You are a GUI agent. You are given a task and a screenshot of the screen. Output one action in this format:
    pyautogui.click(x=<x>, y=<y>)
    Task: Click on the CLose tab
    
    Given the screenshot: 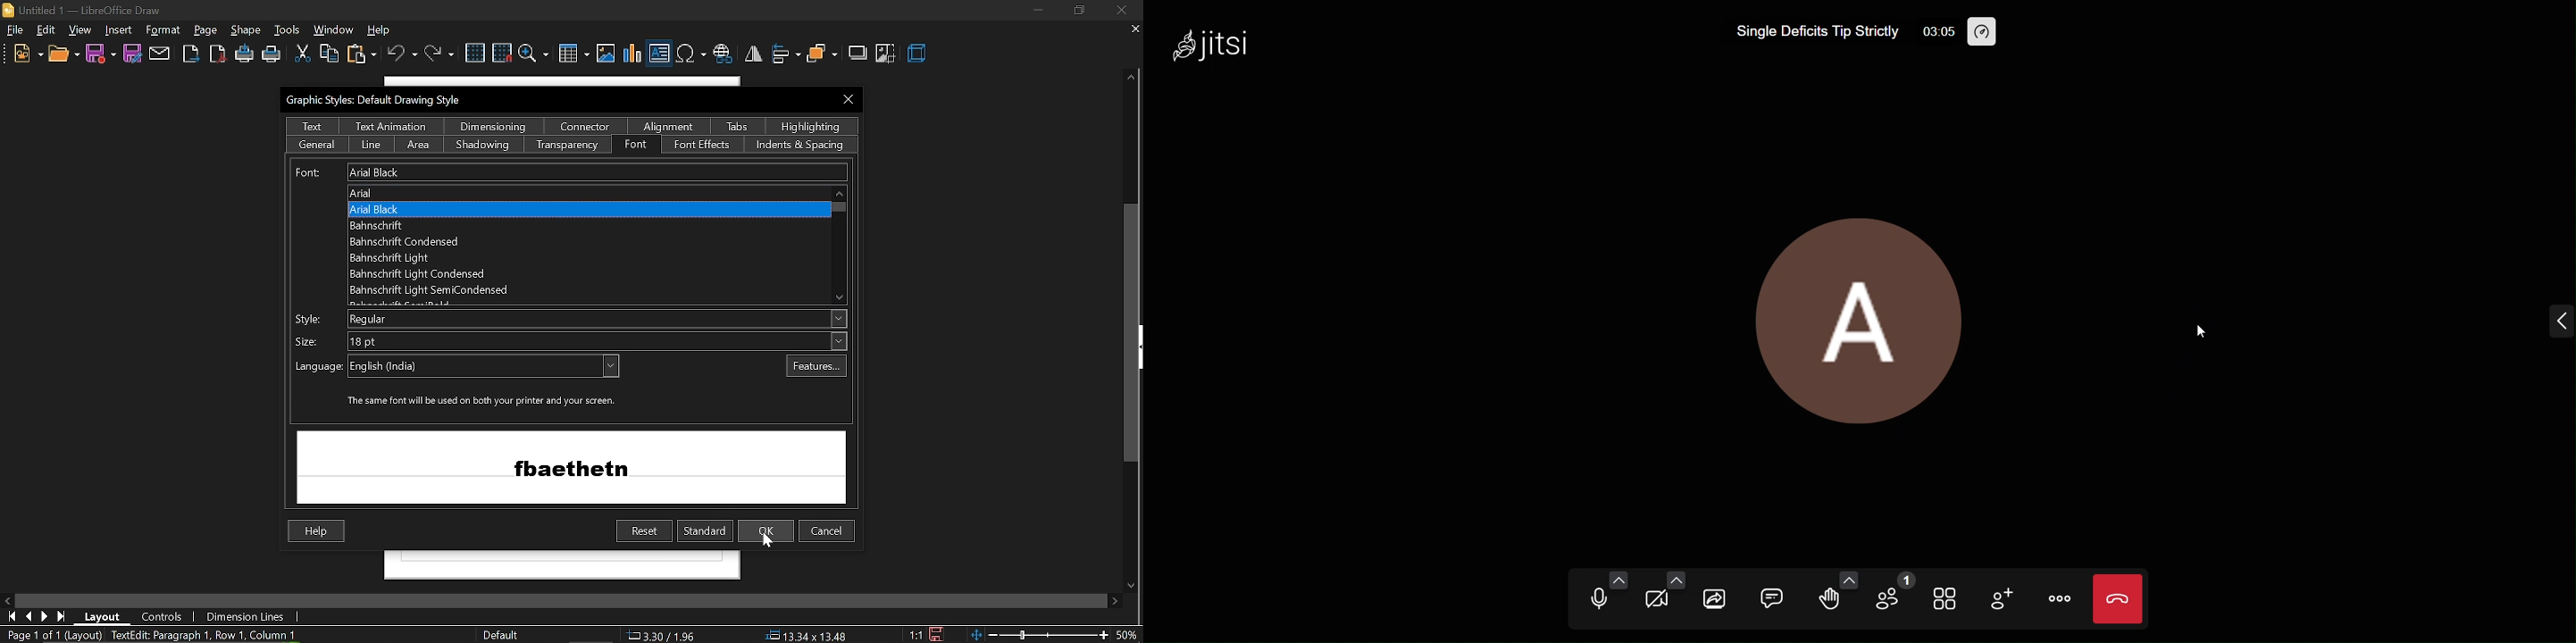 What is the action you would take?
    pyautogui.click(x=1134, y=29)
    